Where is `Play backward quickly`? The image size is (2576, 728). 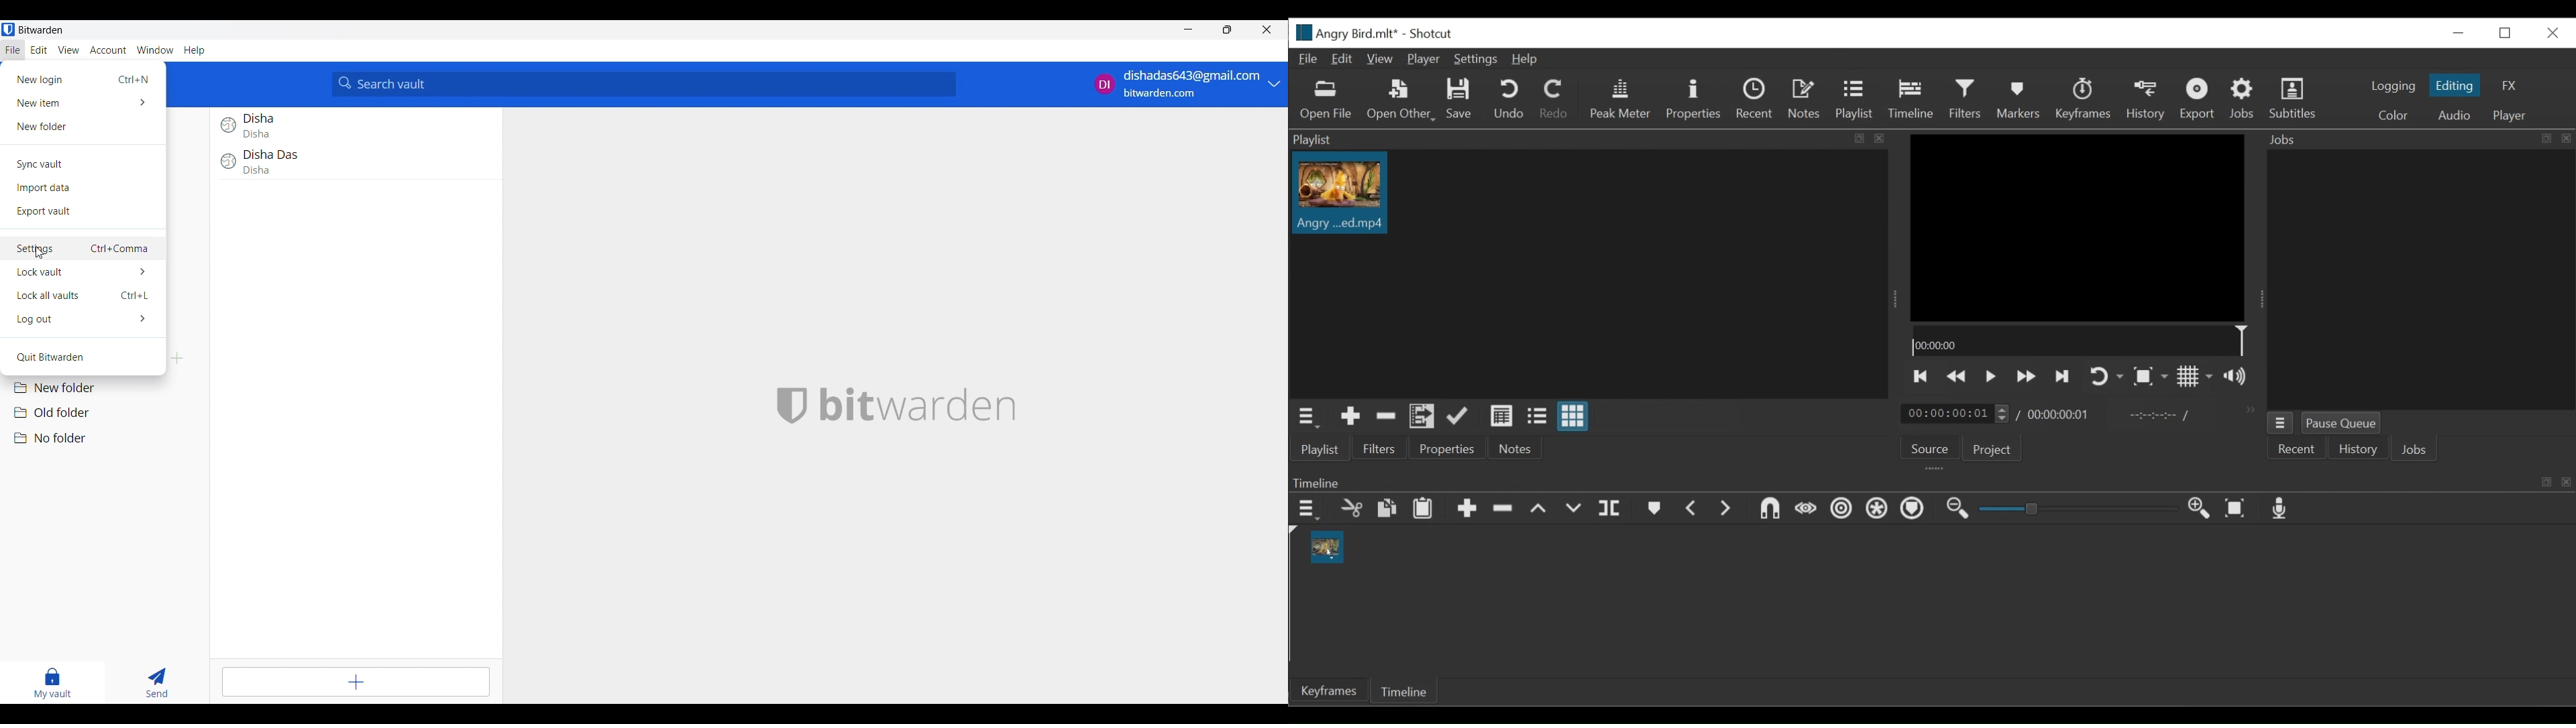 Play backward quickly is located at coordinates (2026, 377).